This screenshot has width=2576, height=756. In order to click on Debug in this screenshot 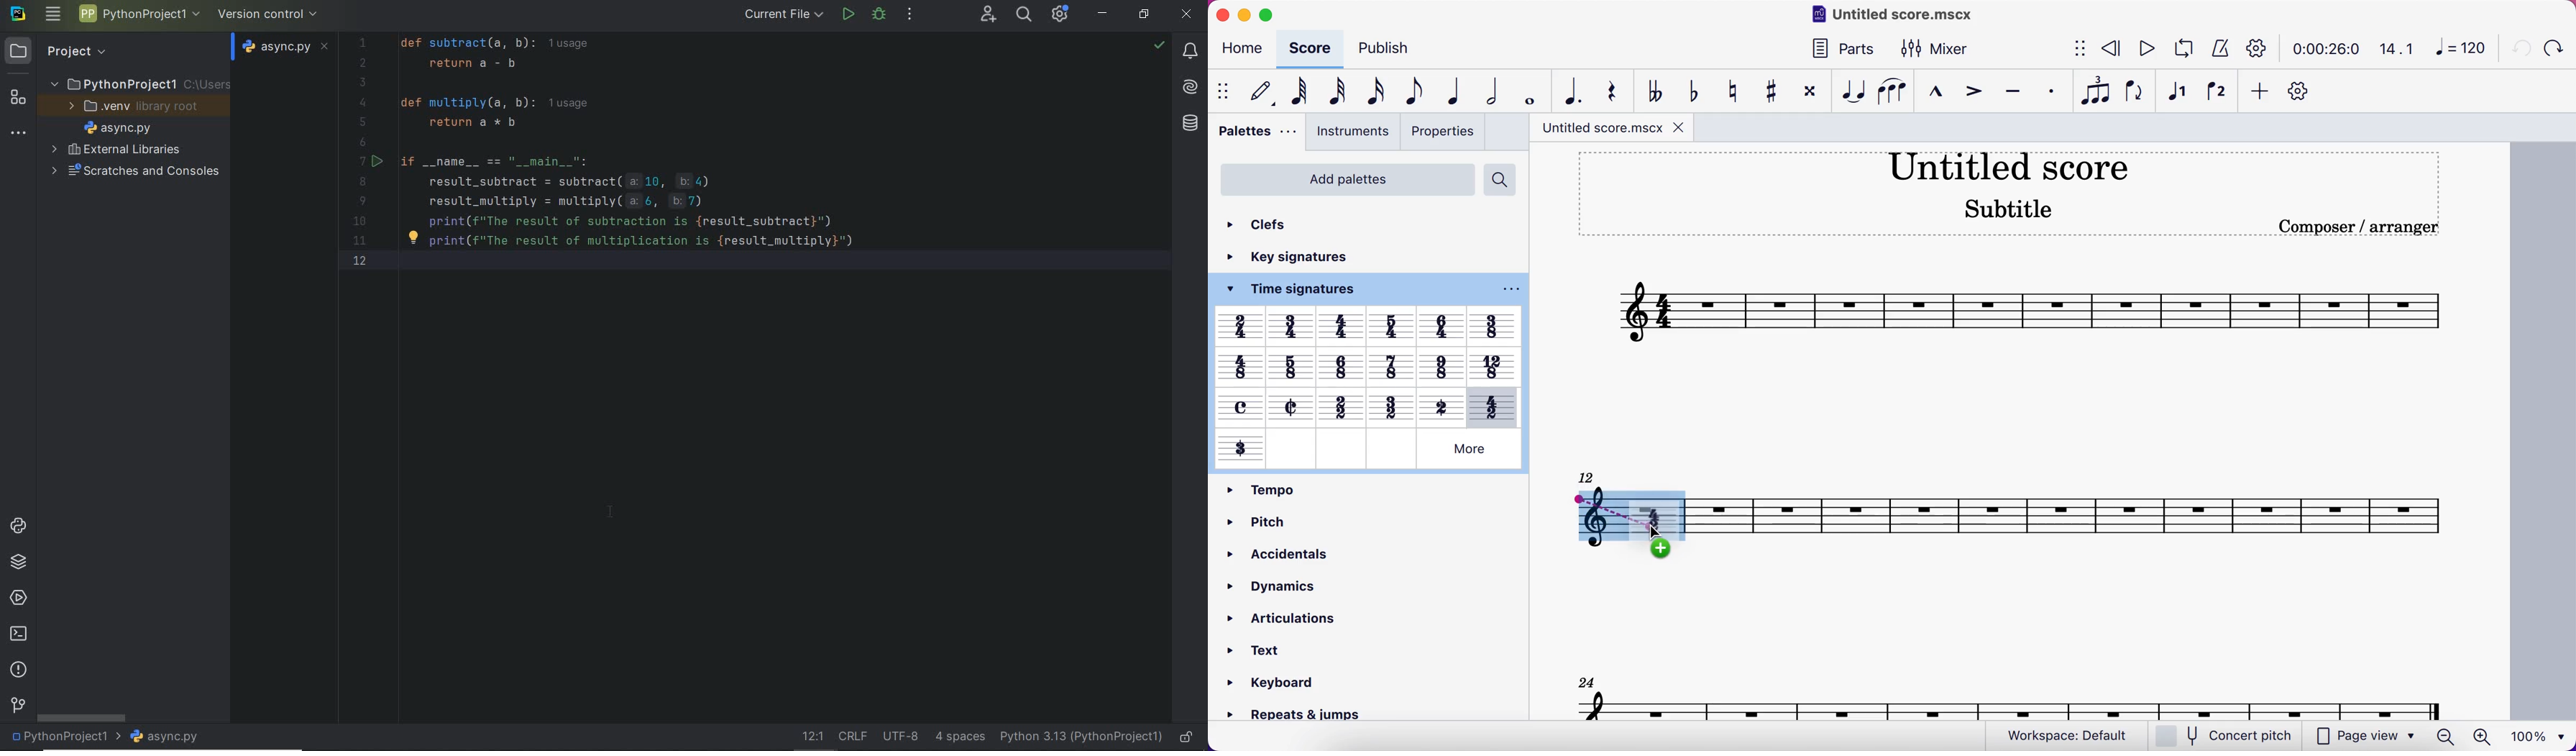, I will do `click(879, 15)`.